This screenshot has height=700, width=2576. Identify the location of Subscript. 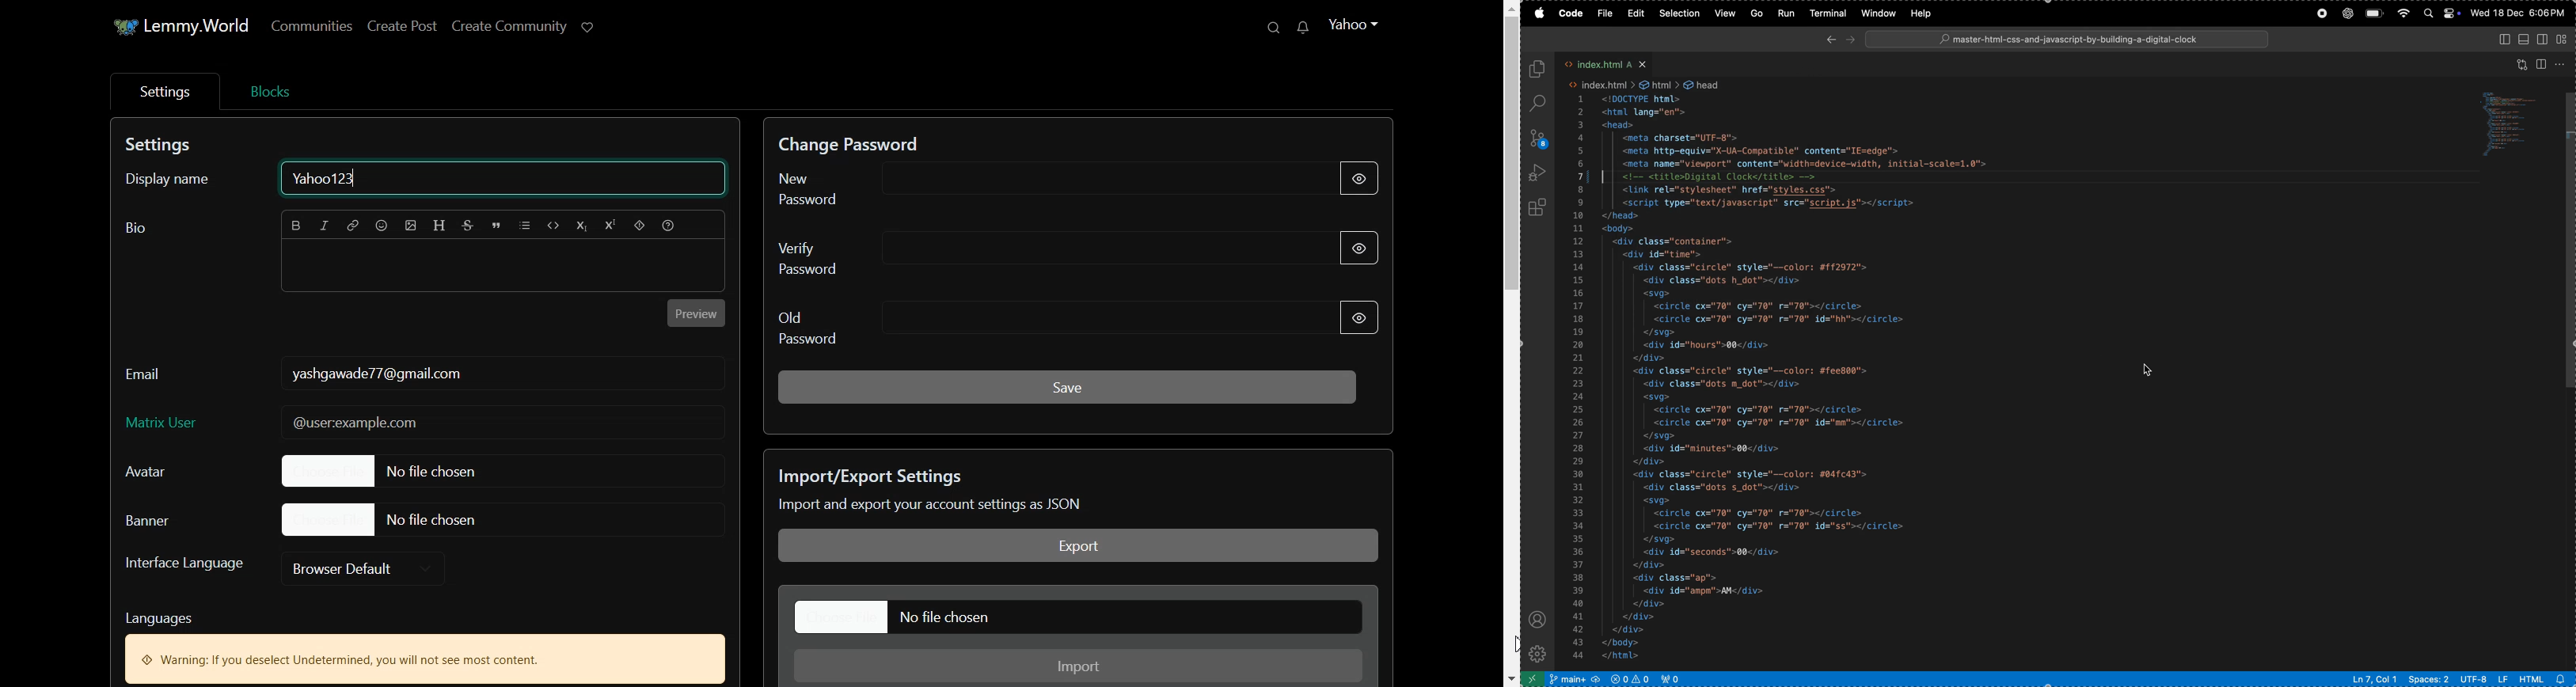
(582, 227).